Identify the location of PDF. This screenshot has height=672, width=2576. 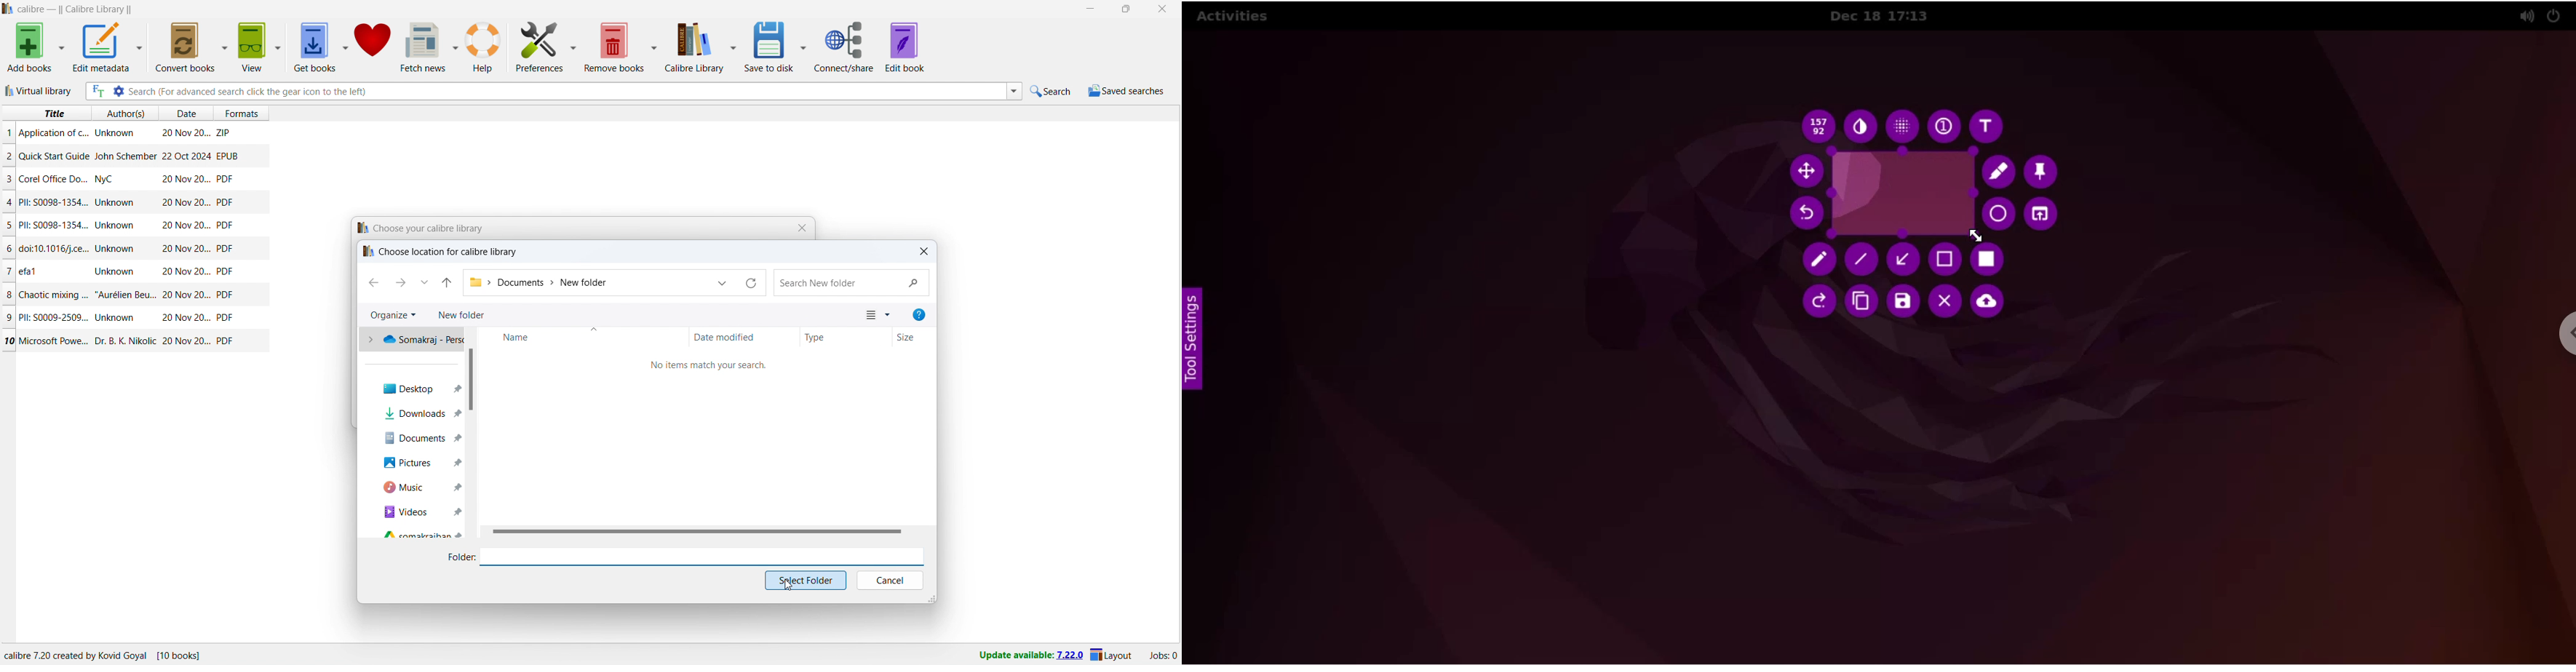
(225, 318).